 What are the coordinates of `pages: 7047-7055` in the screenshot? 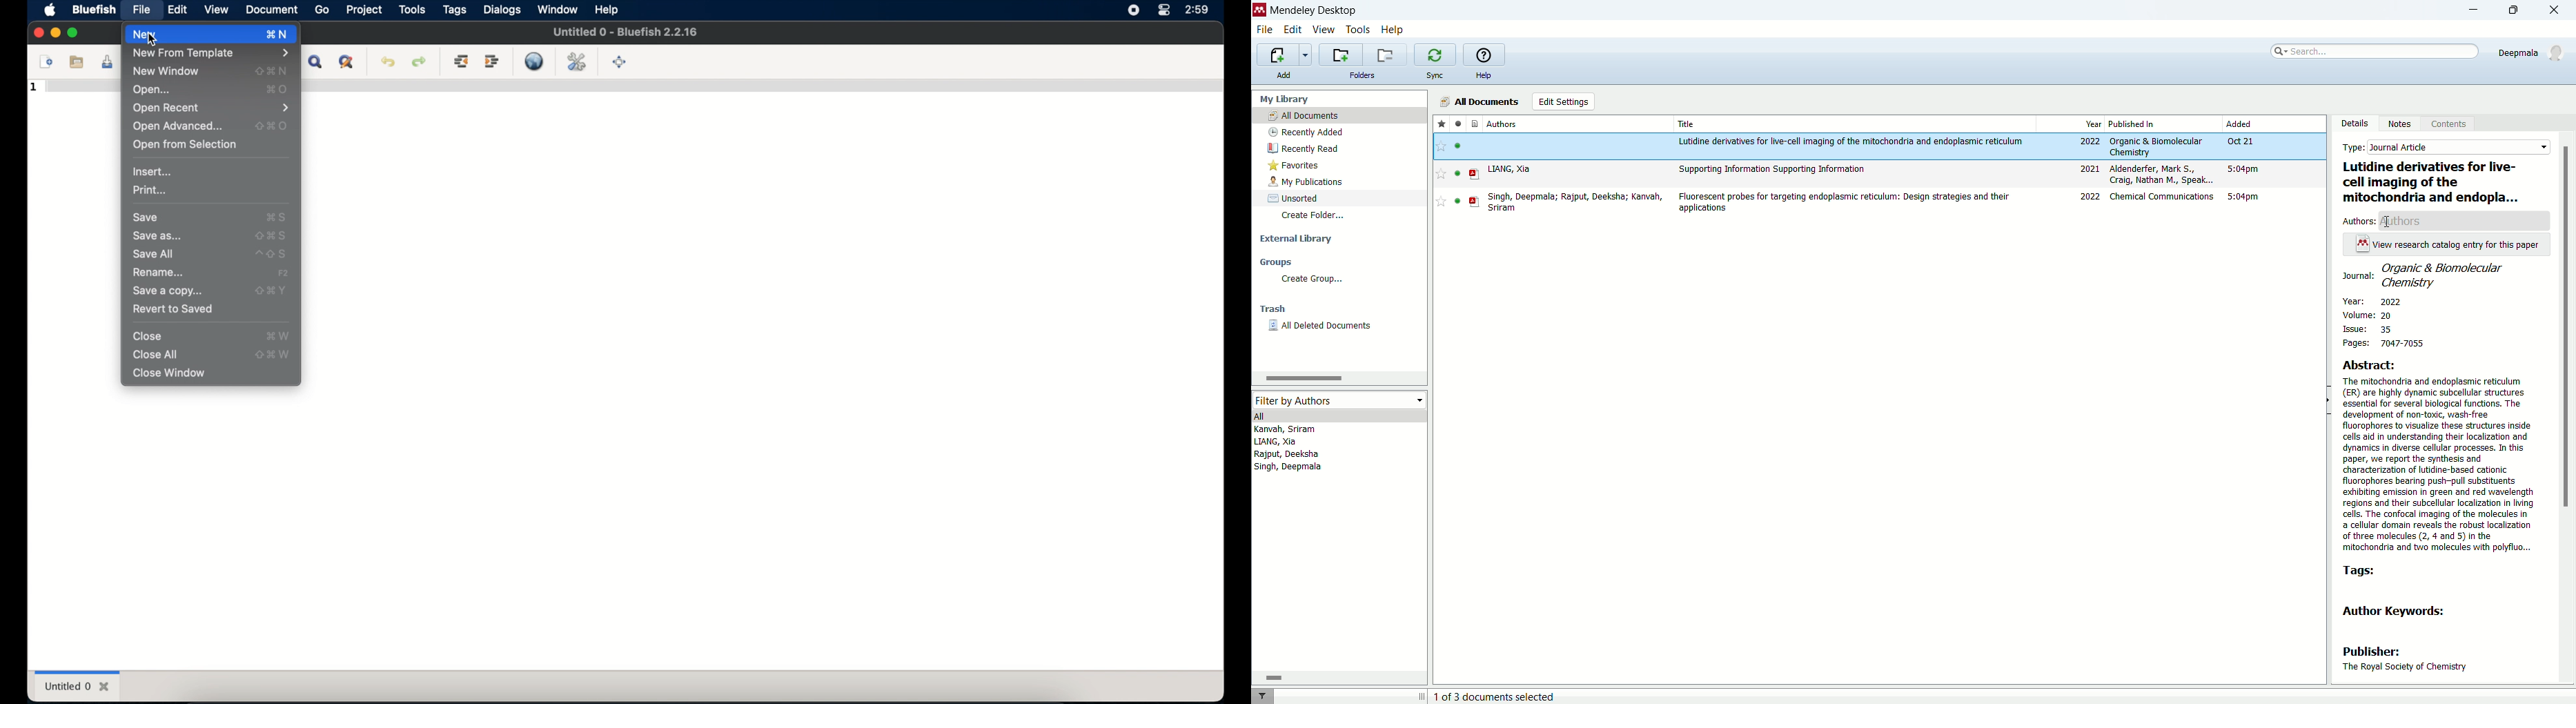 It's located at (2381, 344).